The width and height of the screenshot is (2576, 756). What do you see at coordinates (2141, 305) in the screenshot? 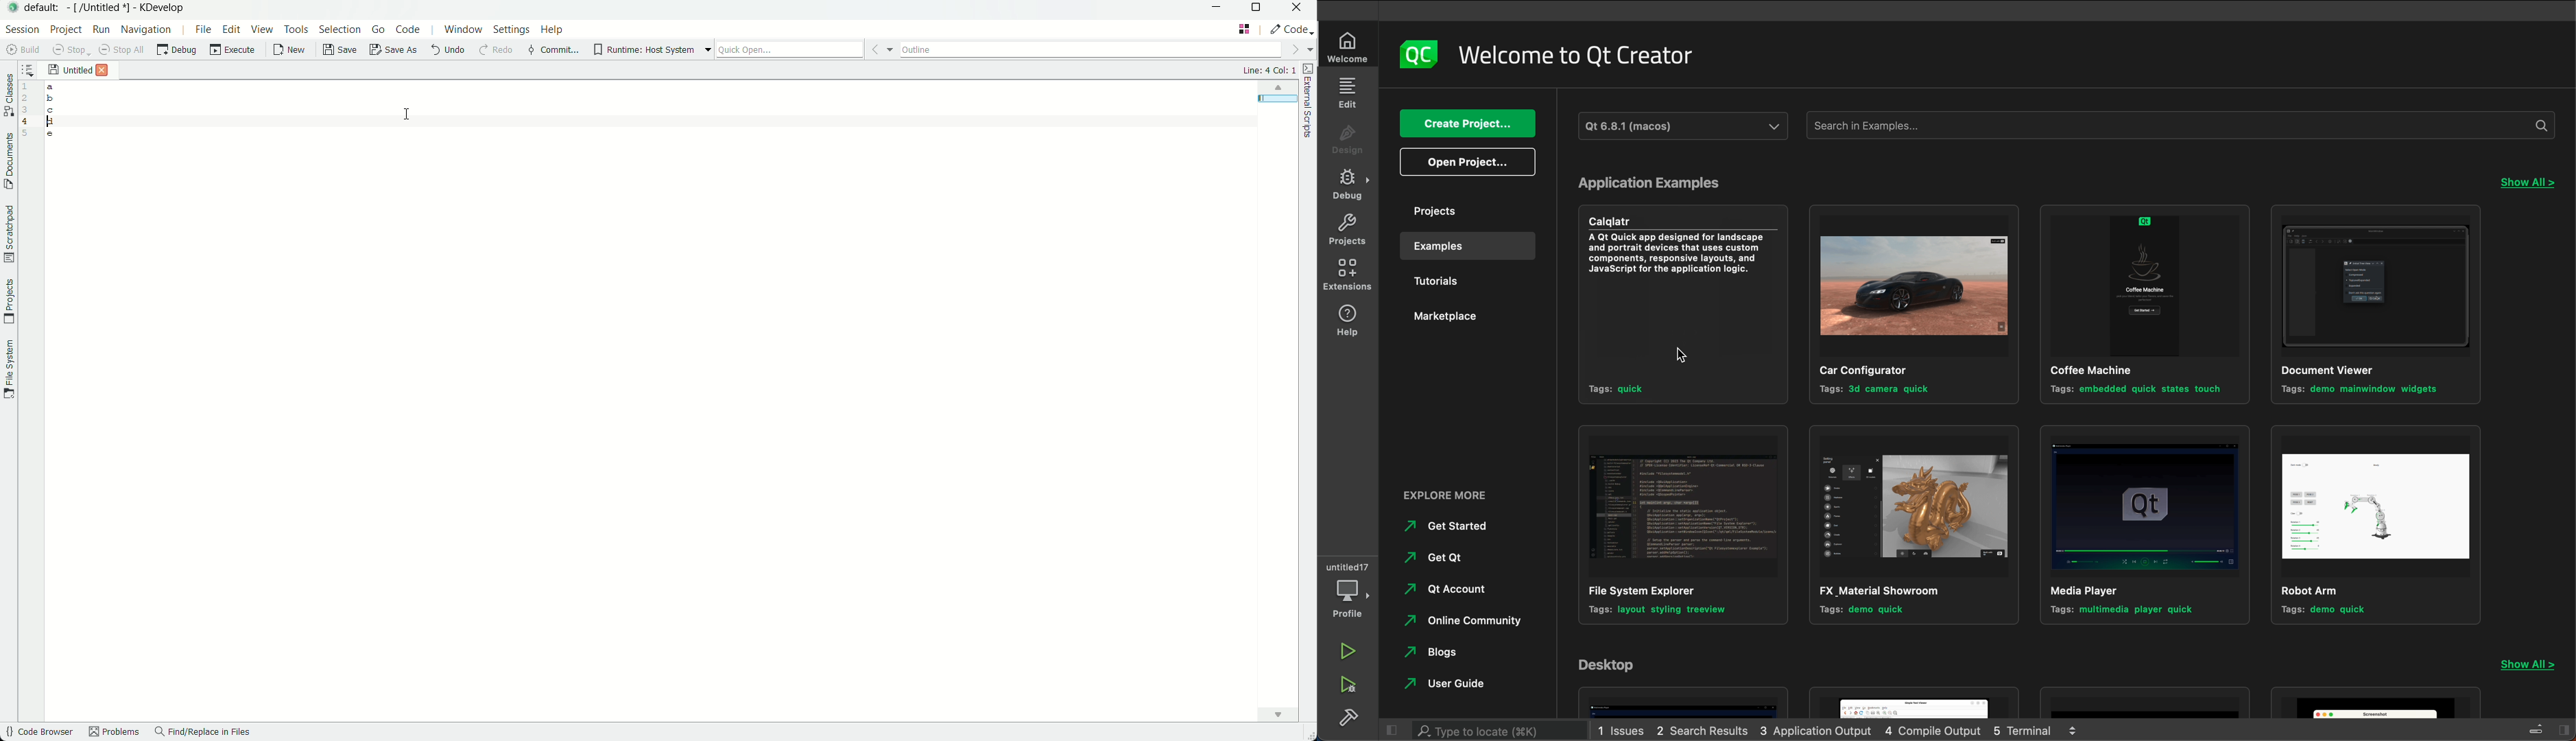
I see `coffee machine` at bounding box center [2141, 305].